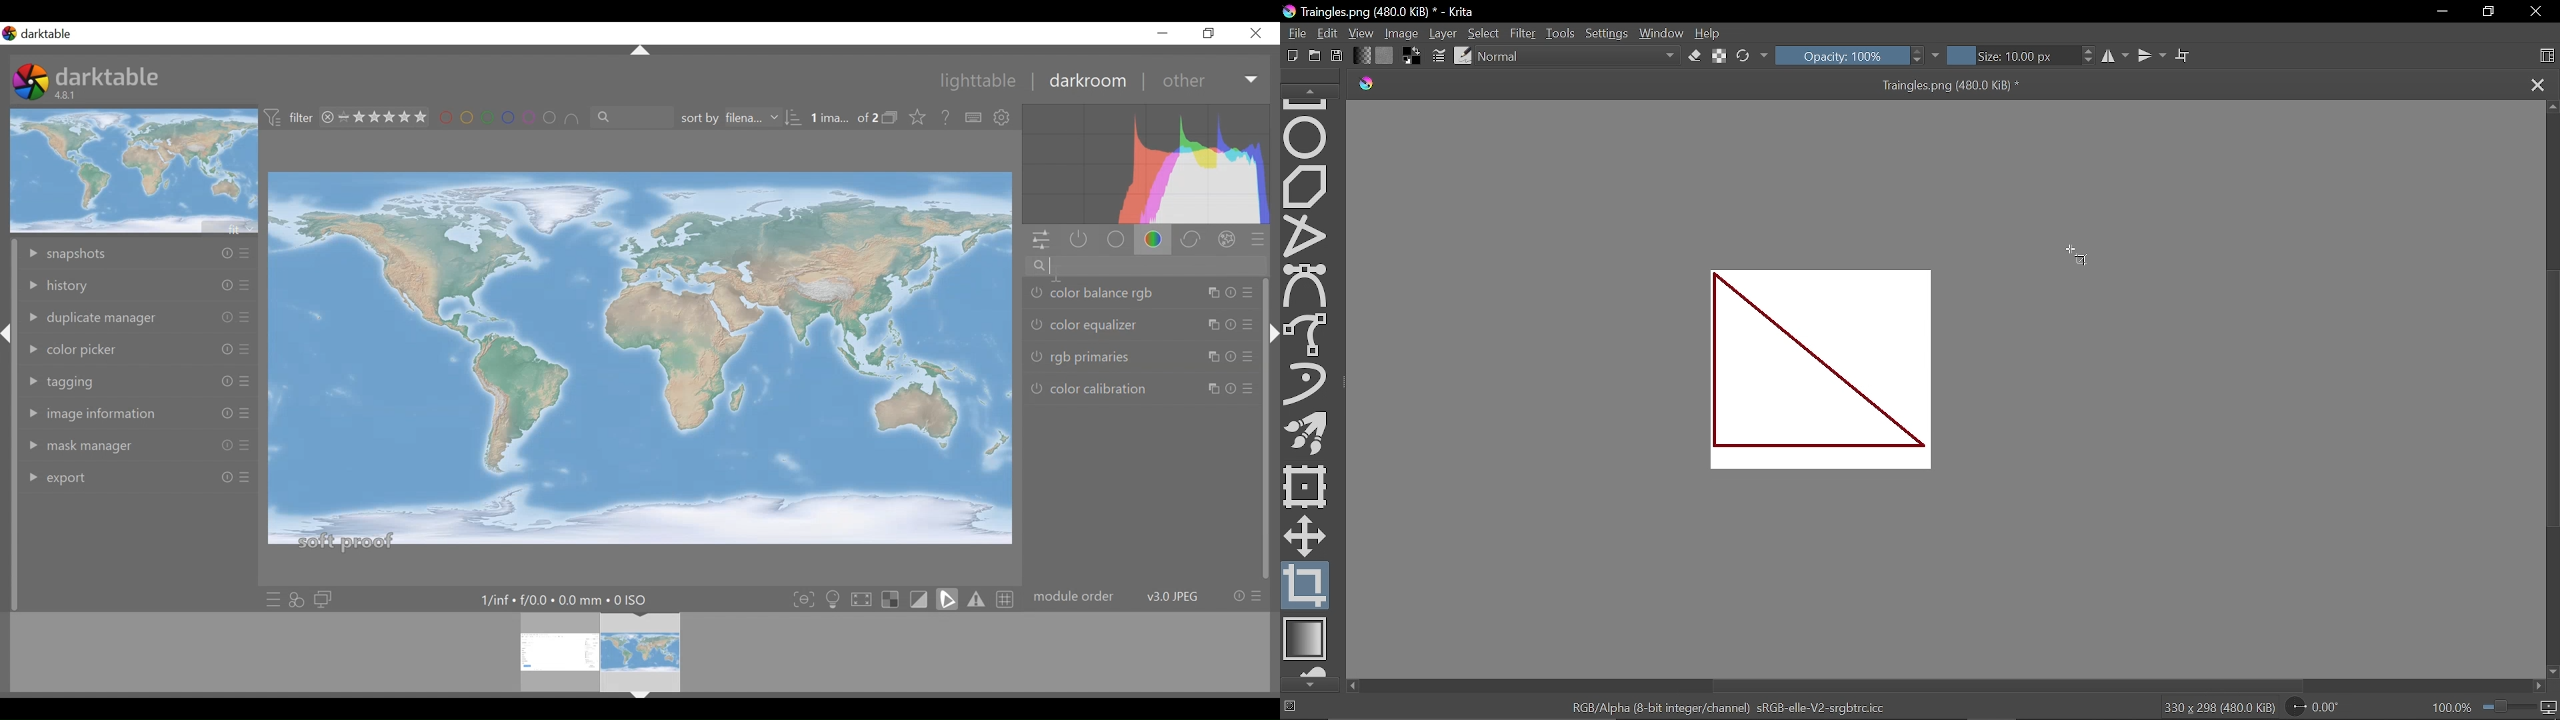  What do you see at coordinates (625, 118) in the screenshot?
I see `filter by text` at bounding box center [625, 118].